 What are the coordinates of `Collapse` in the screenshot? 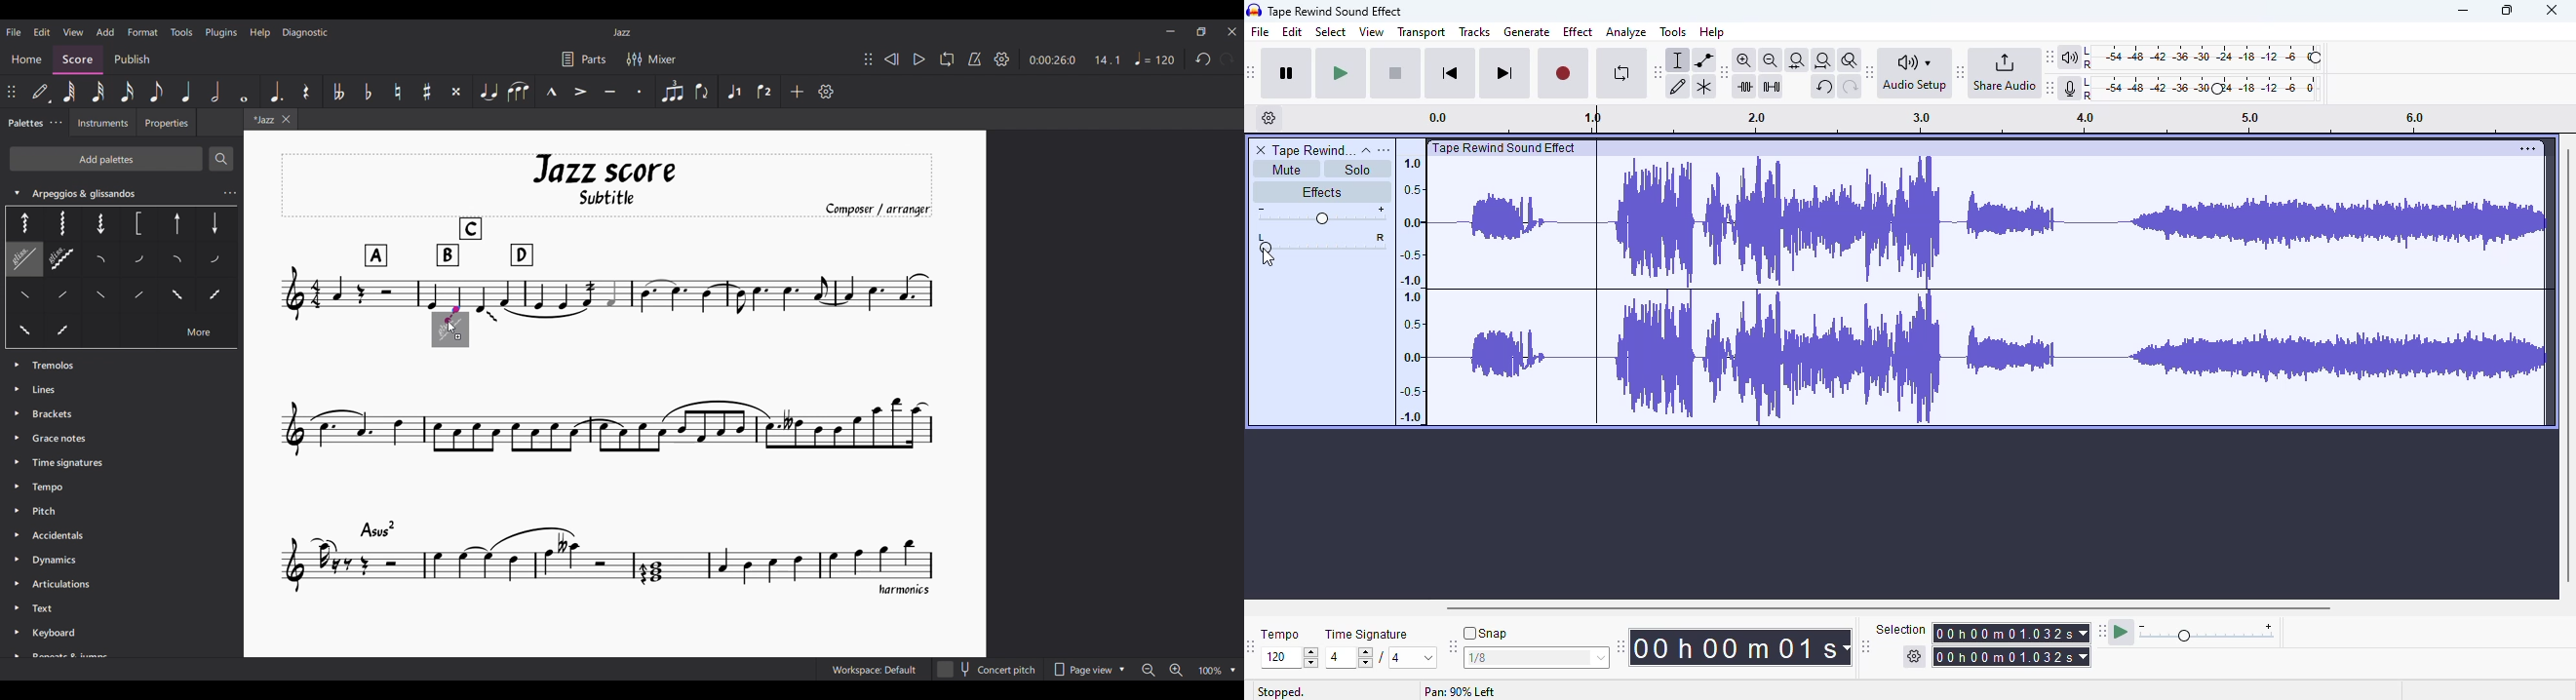 It's located at (16, 193).